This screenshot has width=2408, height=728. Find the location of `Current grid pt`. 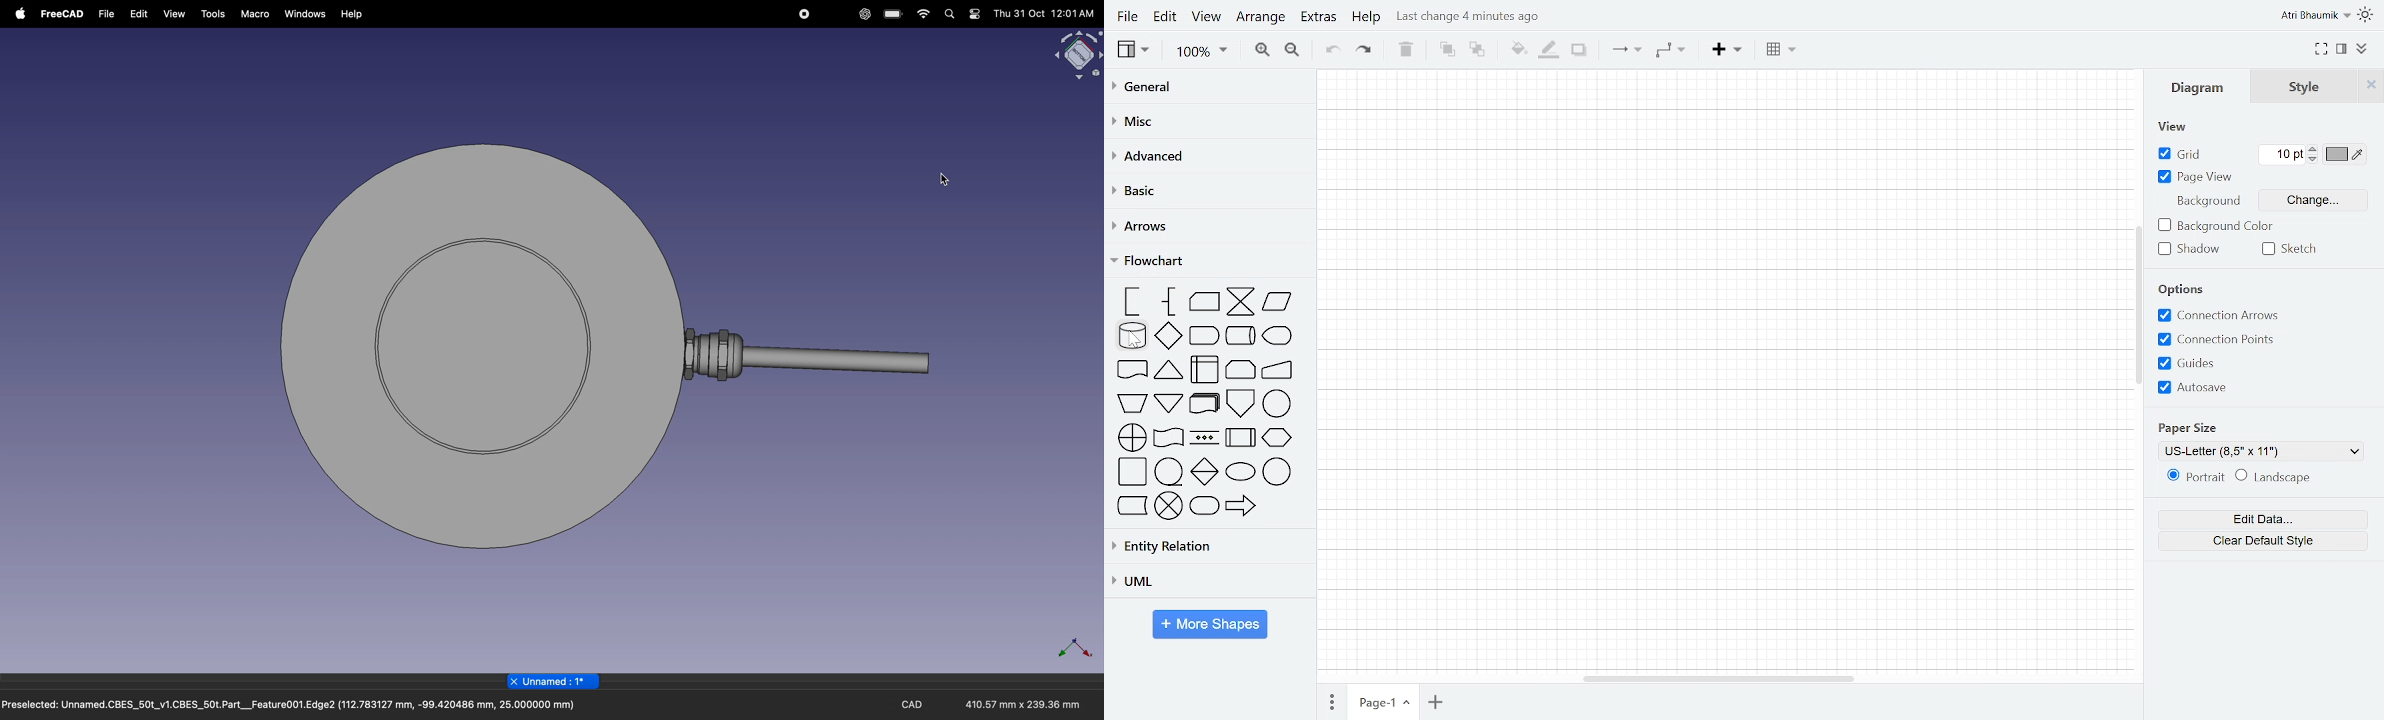

Current grid pt is located at coordinates (2282, 155).